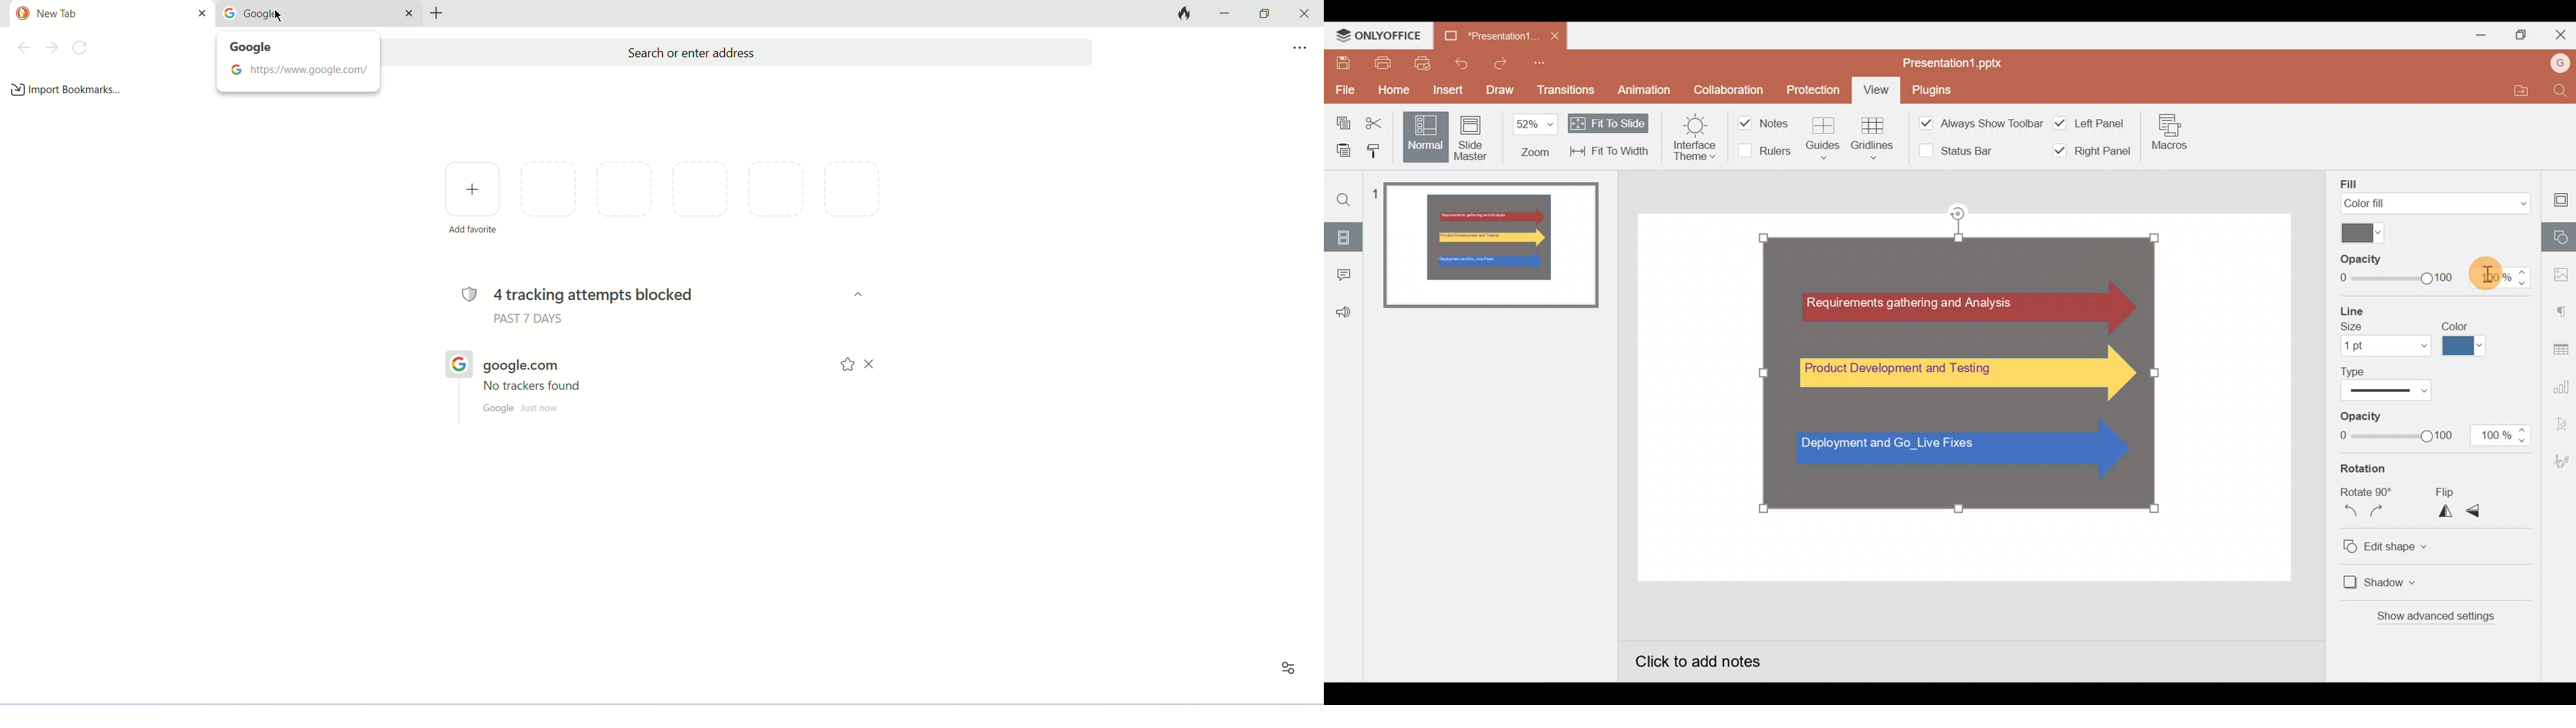 This screenshot has height=728, width=2576. Describe the element at coordinates (1970, 122) in the screenshot. I see `Always show toolbar` at that location.